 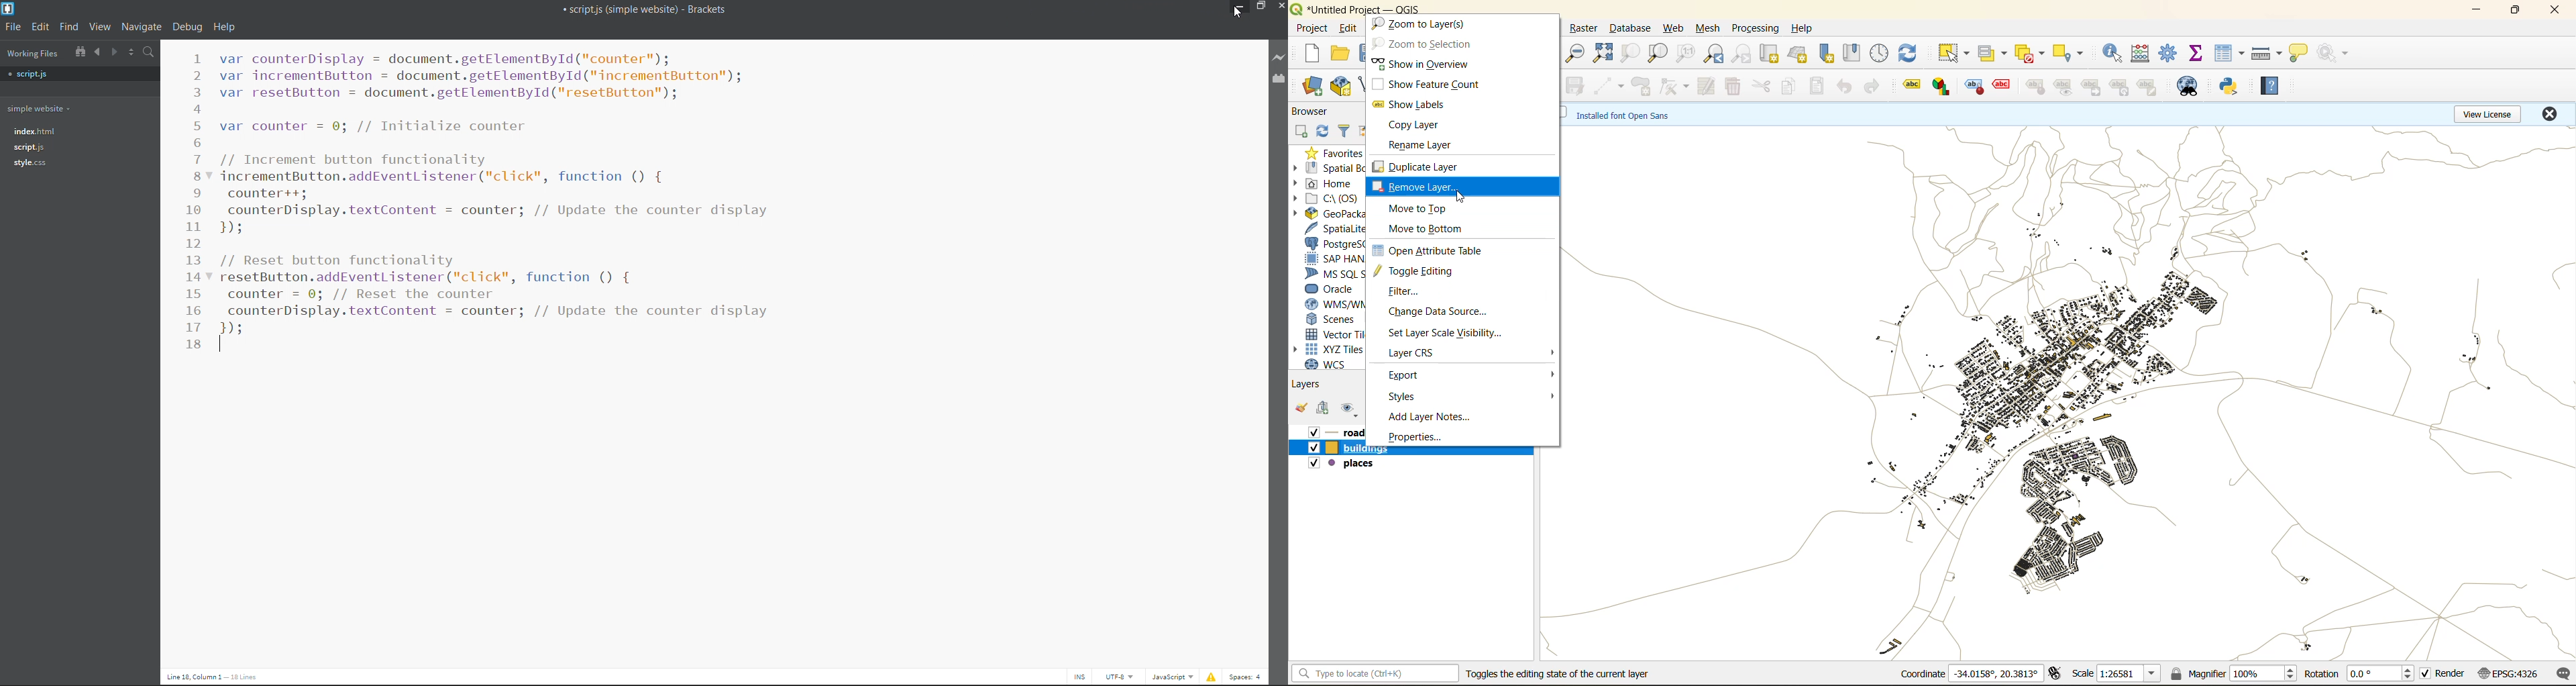 What do you see at coordinates (1955, 54) in the screenshot?
I see `select` at bounding box center [1955, 54].